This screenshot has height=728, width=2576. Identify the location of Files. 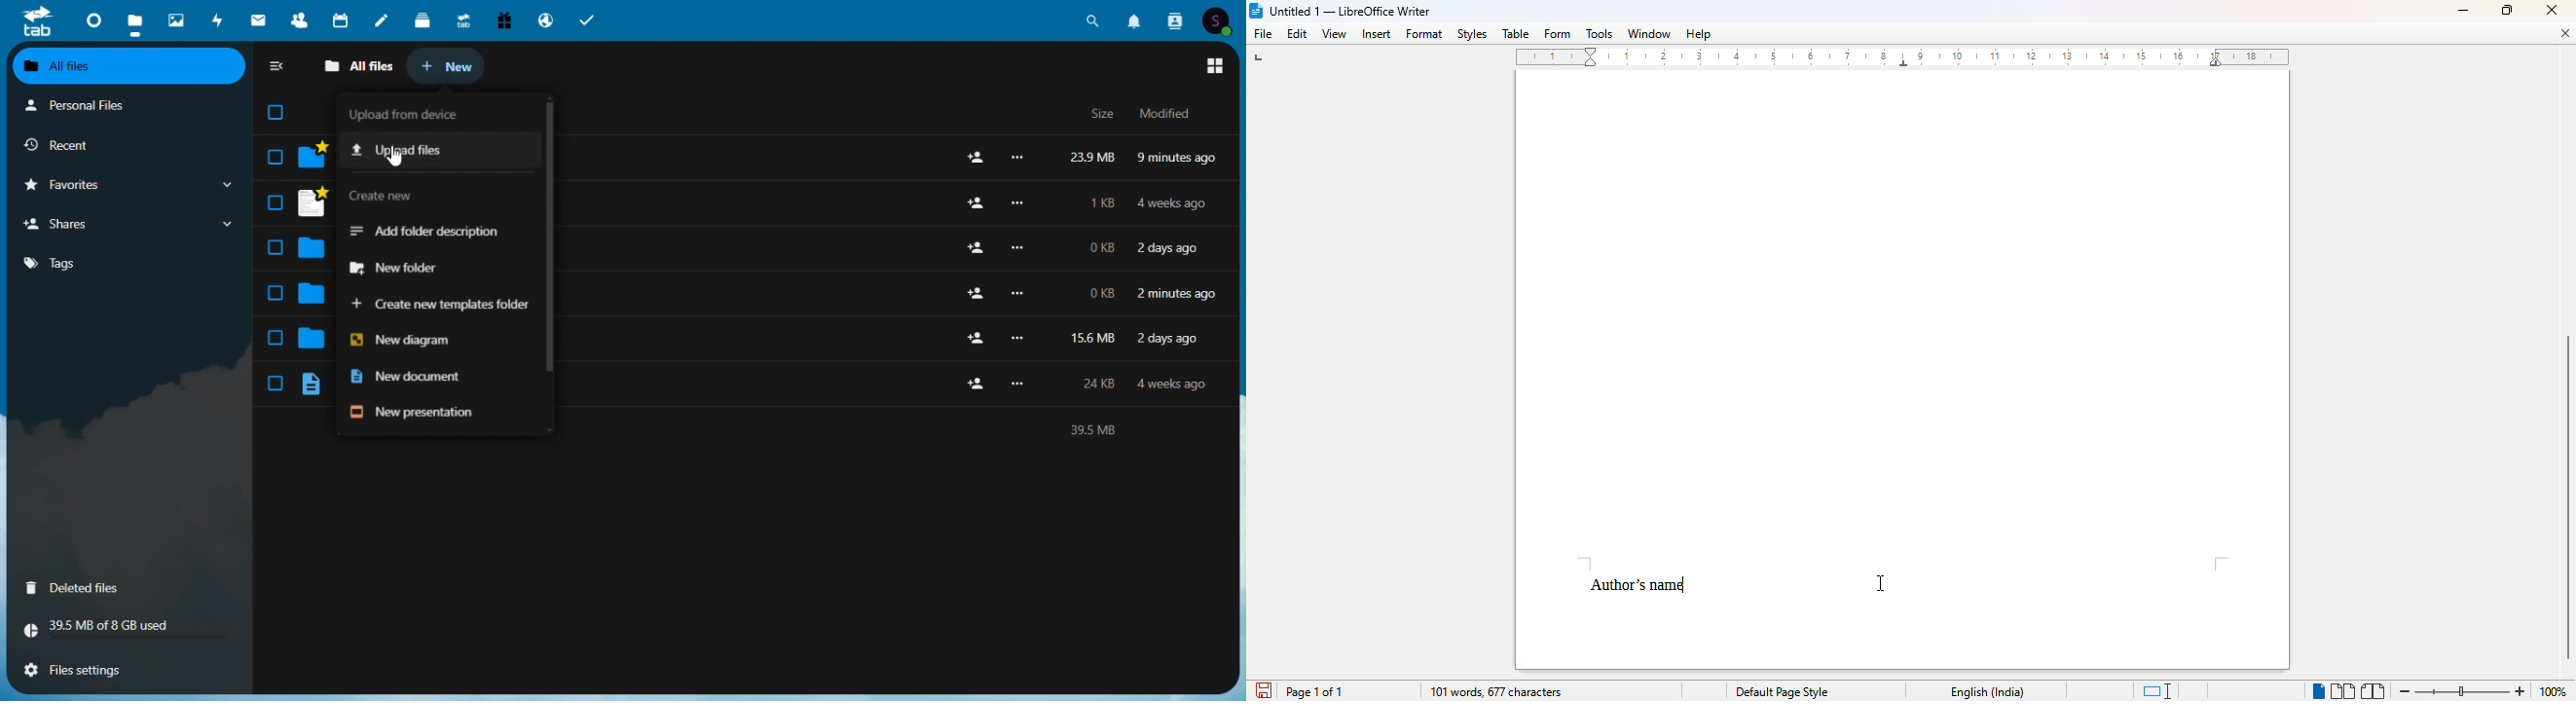
(1083, 203).